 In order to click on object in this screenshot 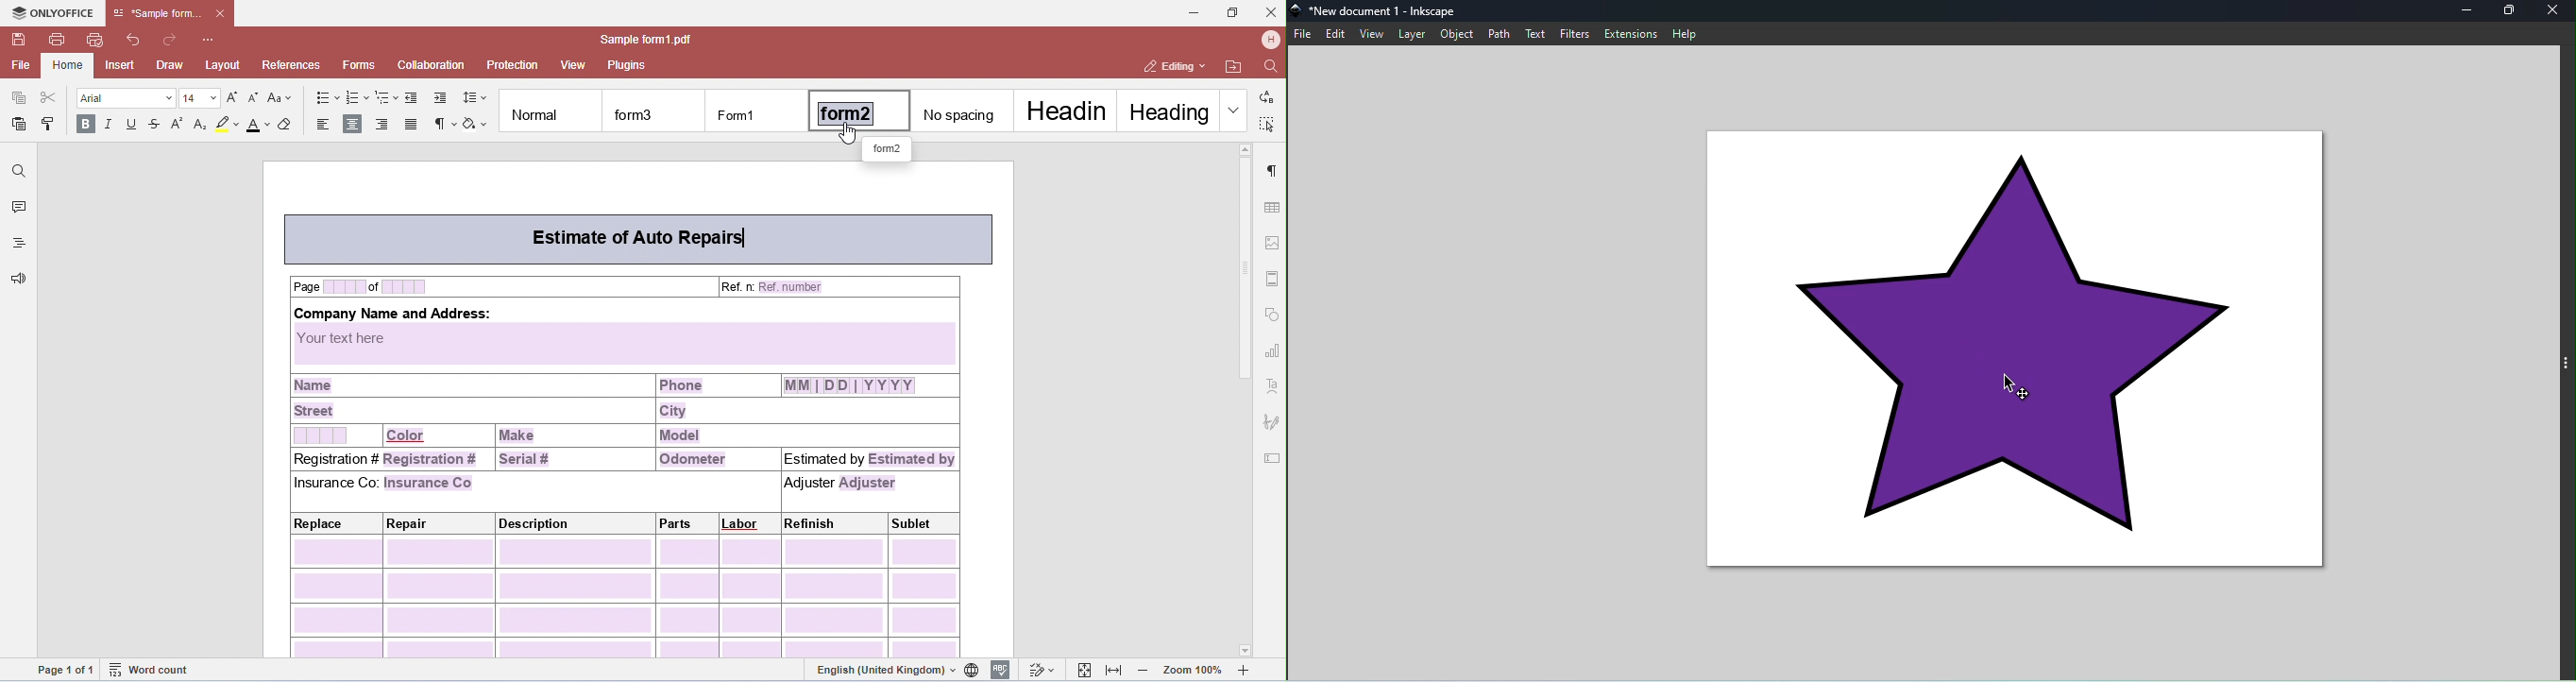, I will do `click(1460, 34)`.